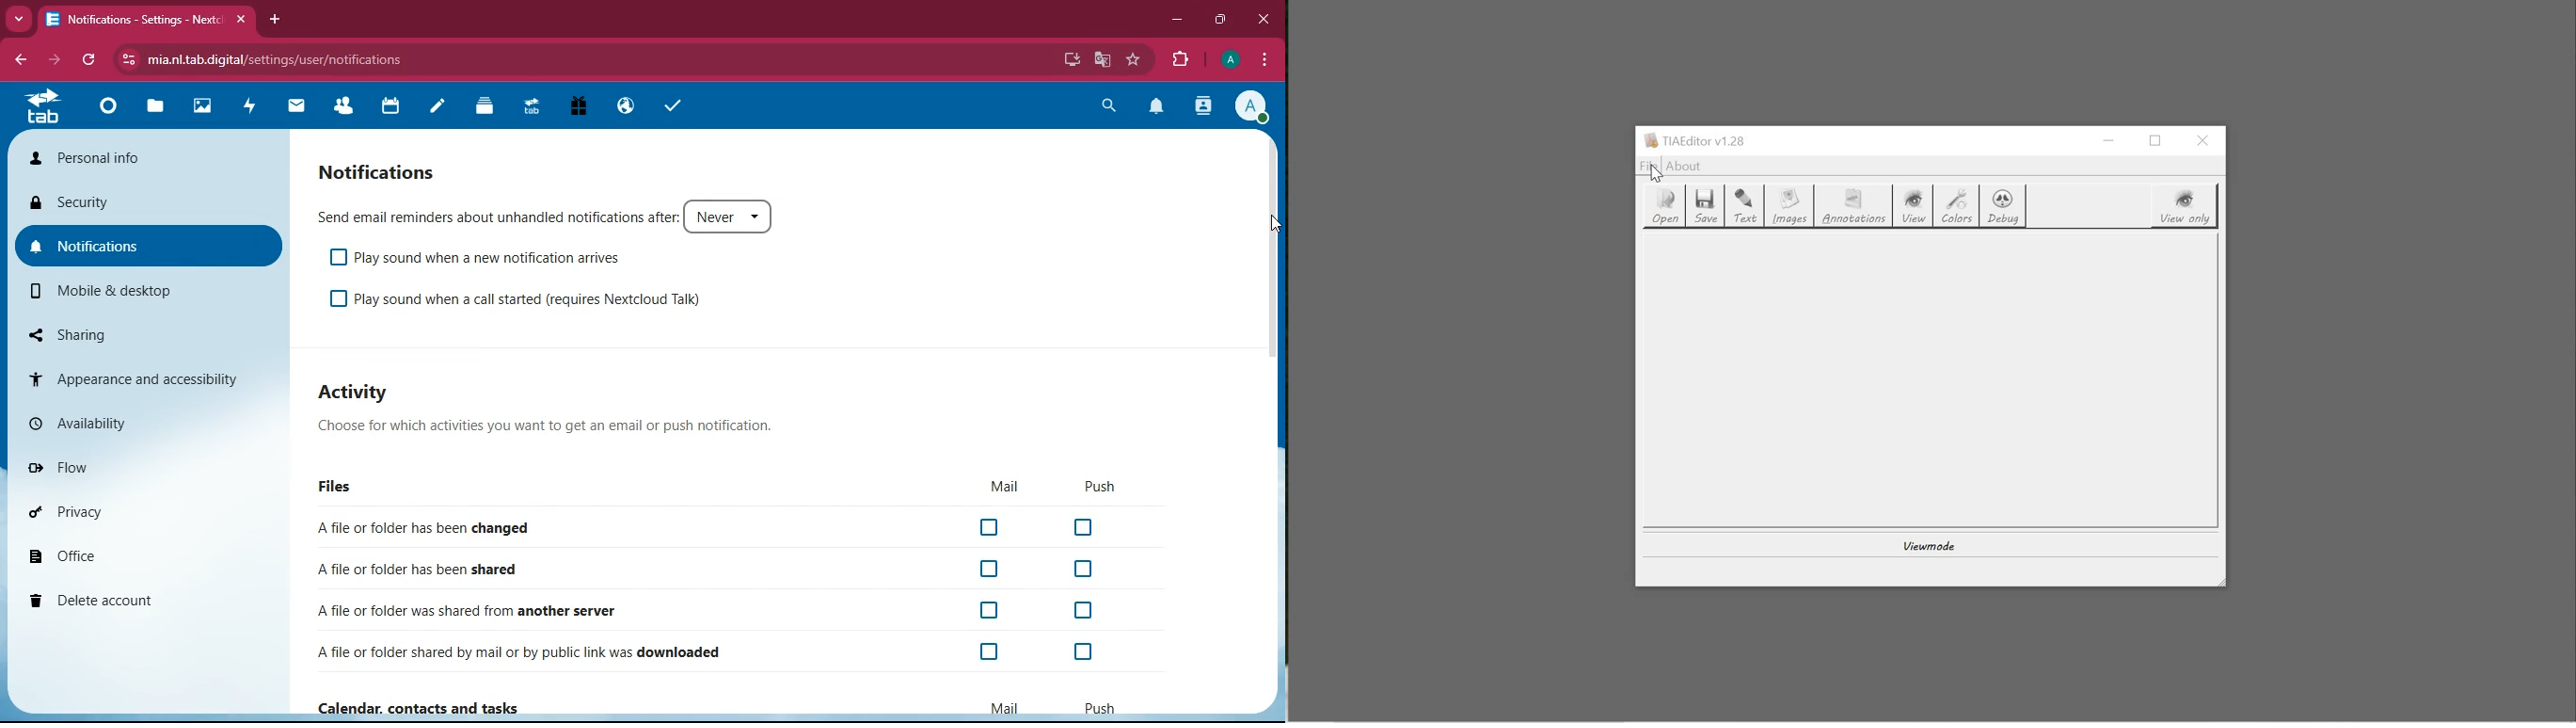  What do you see at coordinates (712, 529) in the screenshot?
I see `A file or folder has been changed` at bounding box center [712, 529].